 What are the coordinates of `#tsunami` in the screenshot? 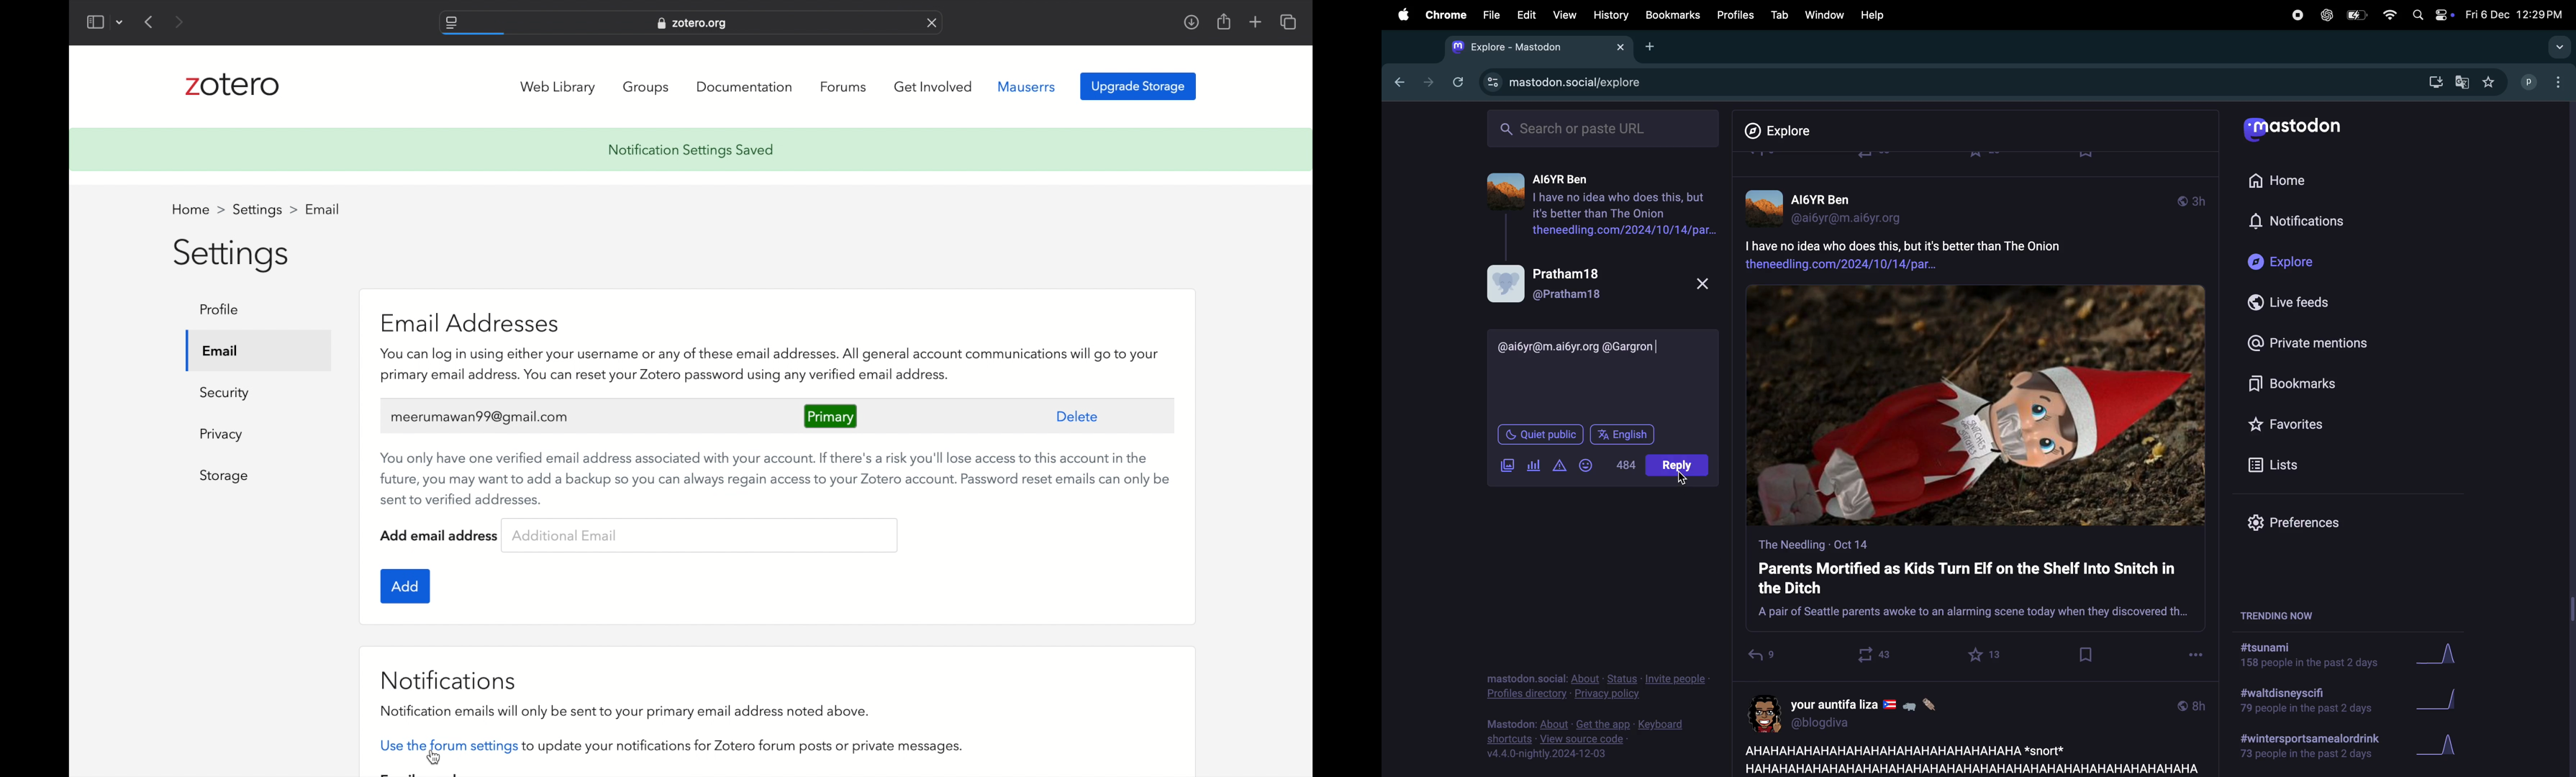 It's located at (2316, 658).